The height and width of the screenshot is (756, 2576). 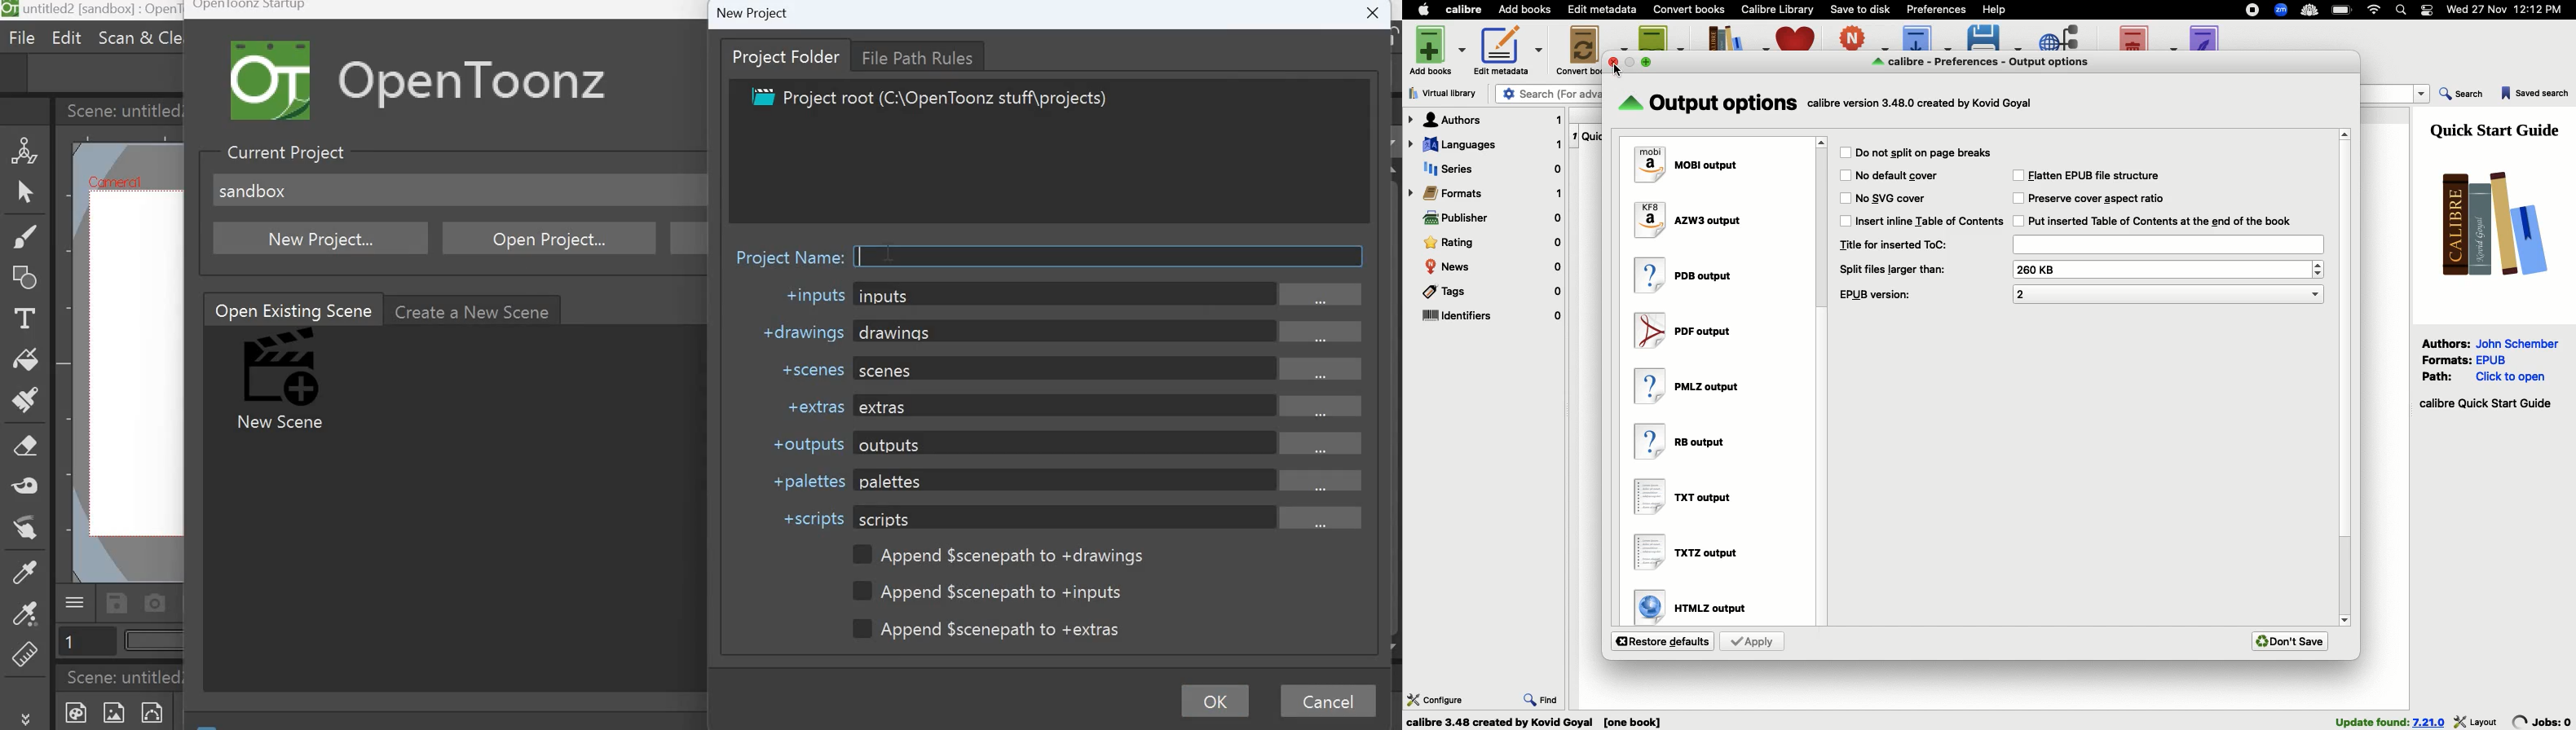 I want to click on text, so click(x=1923, y=103).